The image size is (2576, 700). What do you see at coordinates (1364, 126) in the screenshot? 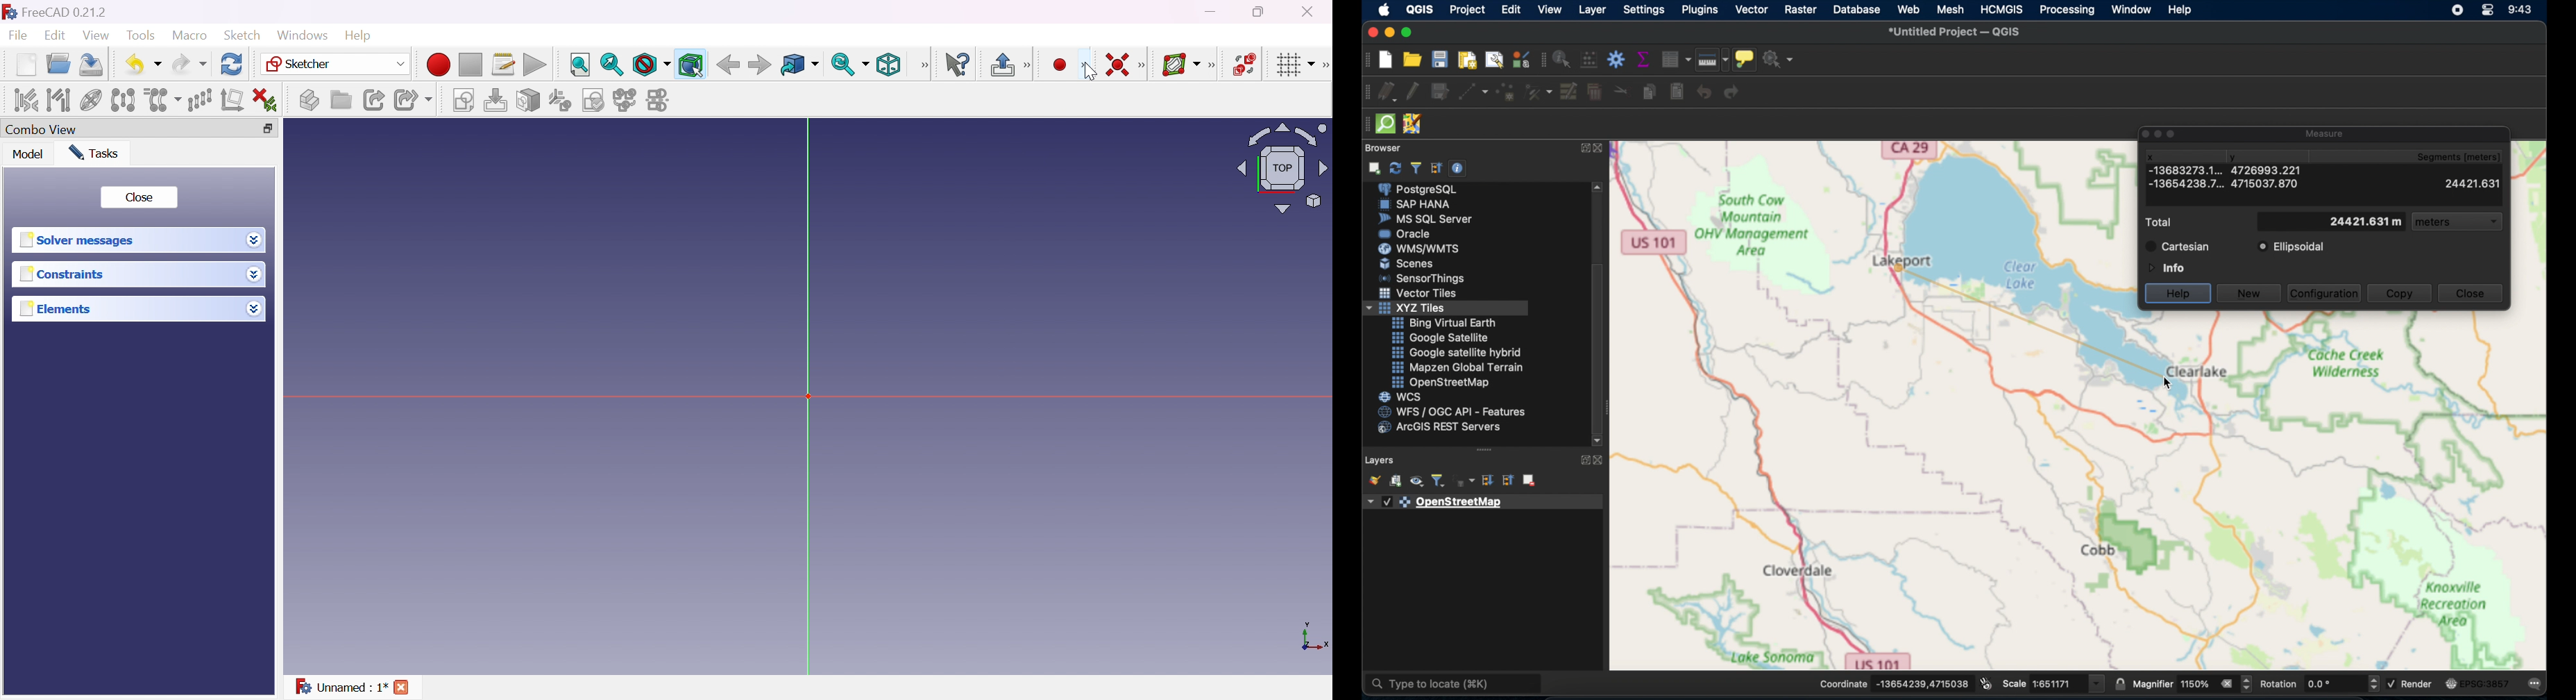
I see `drag handles` at bounding box center [1364, 126].